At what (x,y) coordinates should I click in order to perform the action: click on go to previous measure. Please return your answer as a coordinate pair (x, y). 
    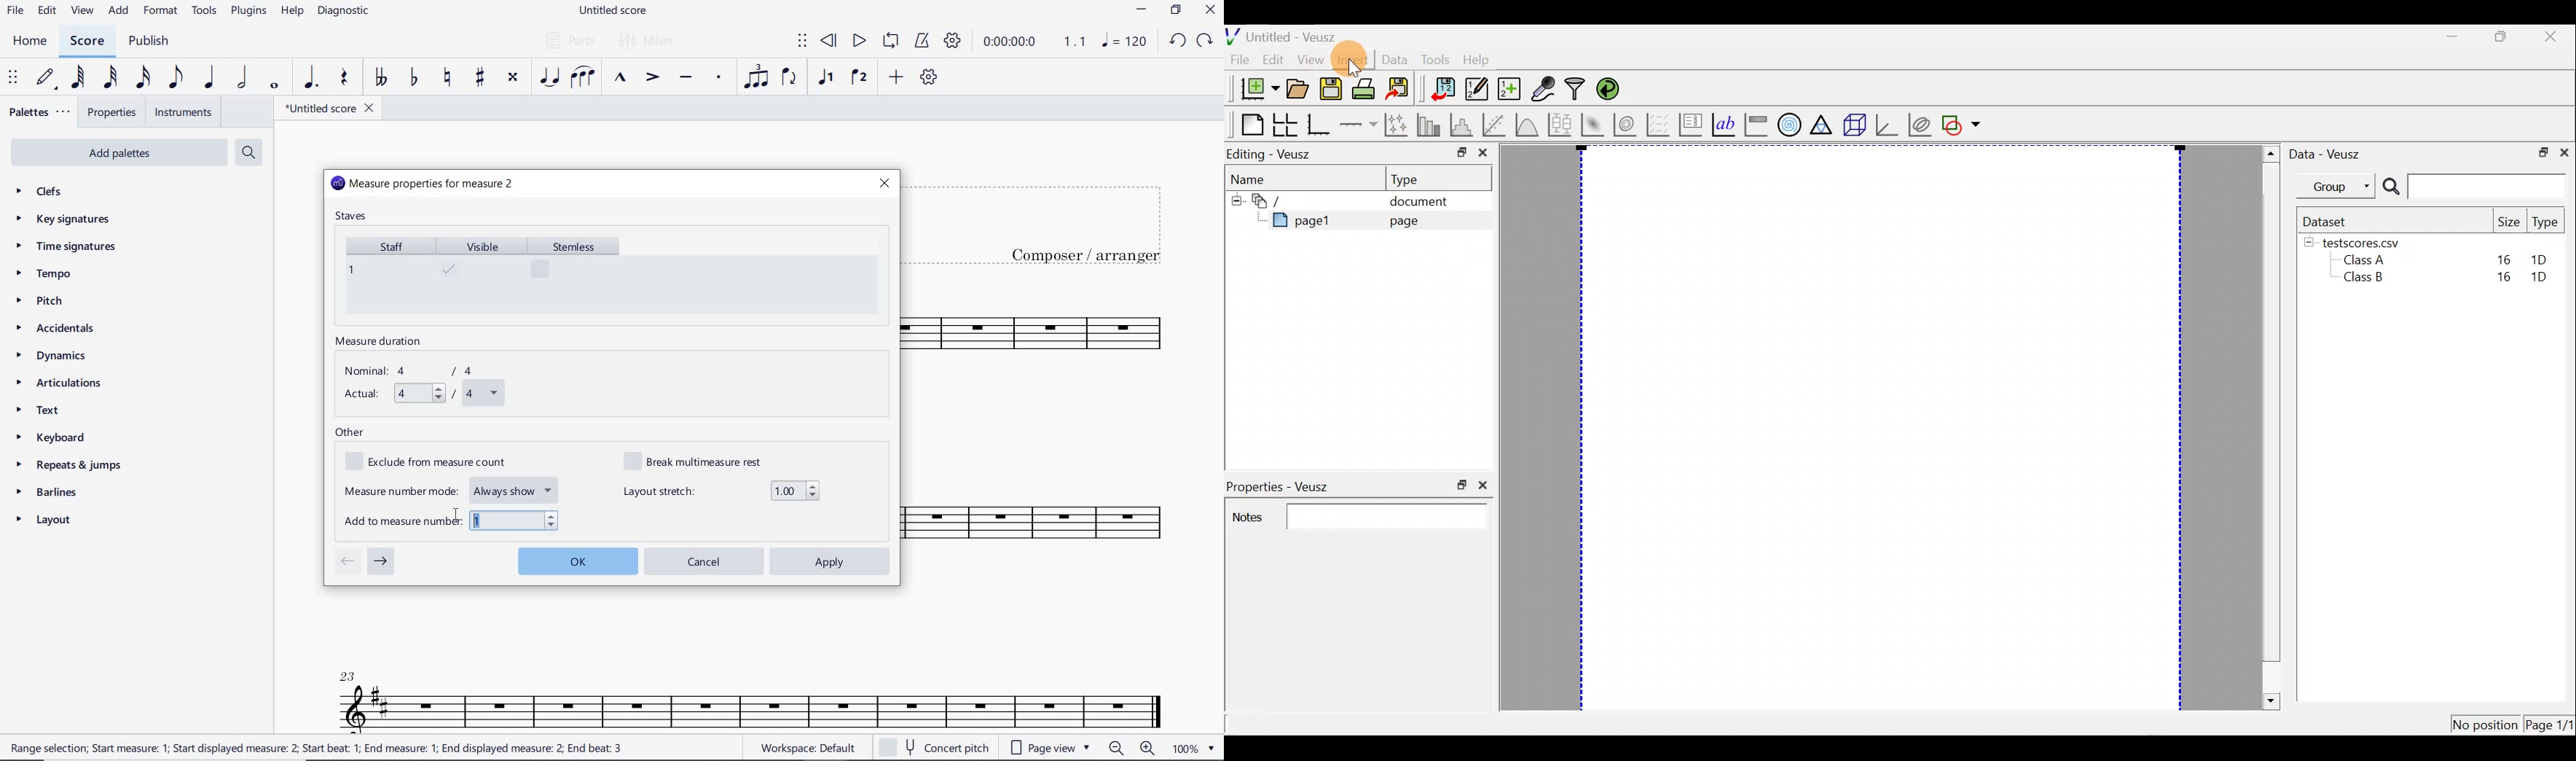
    Looking at the image, I should click on (347, 562).